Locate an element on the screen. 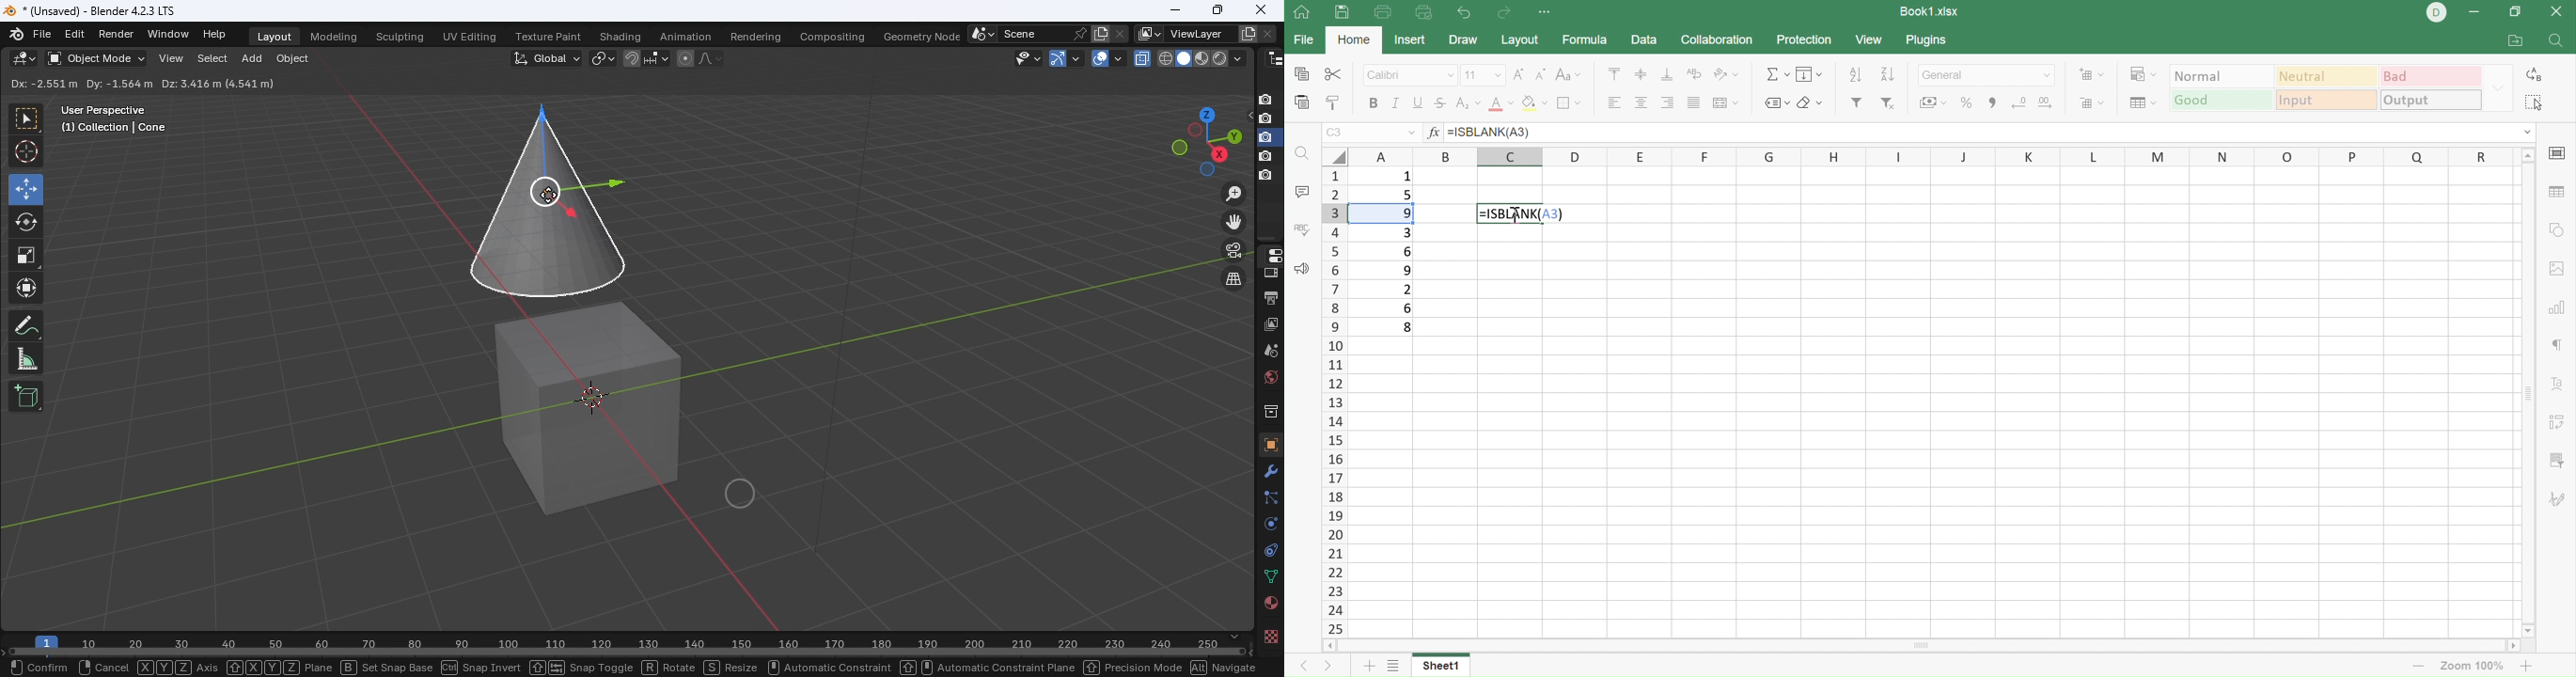  Add sheet is located at coordinates (1367, 666).